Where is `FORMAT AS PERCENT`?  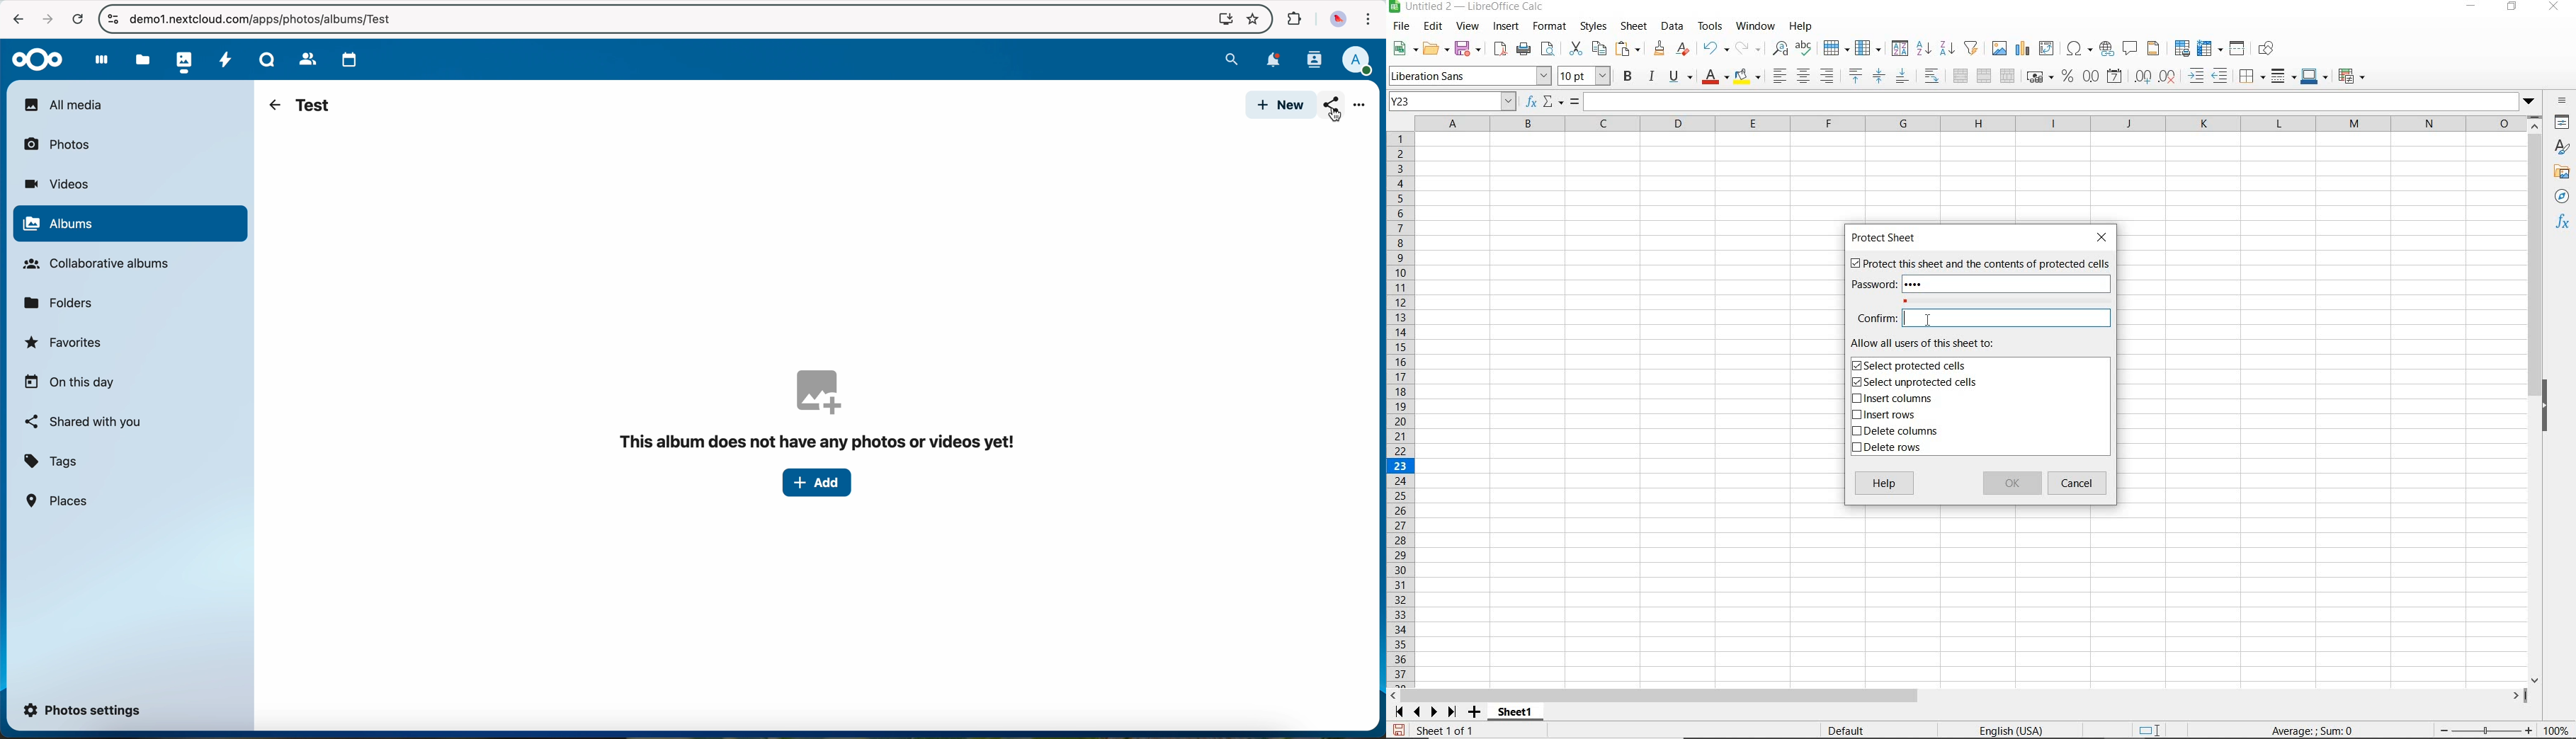 FORMAT AS PERCENT is located at coordinates (2067, 77).